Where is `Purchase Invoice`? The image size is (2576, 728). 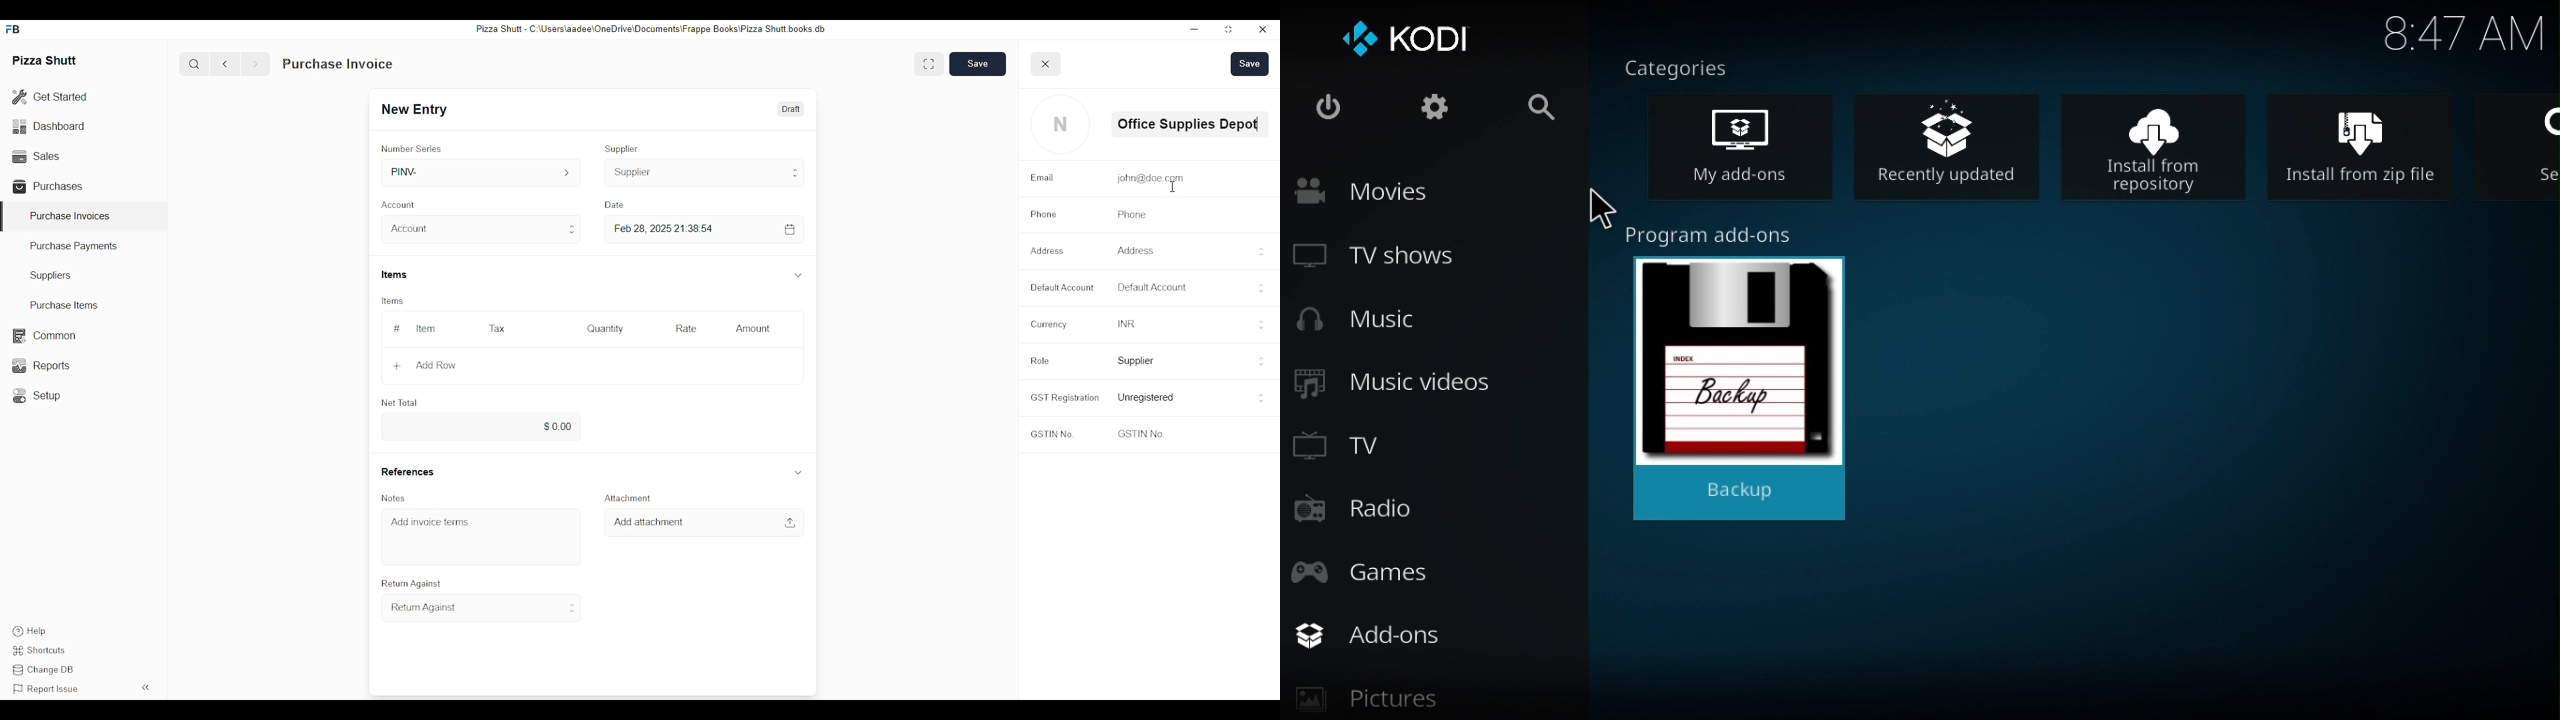
Purchase Invoice is located at coordinates (338, 64).